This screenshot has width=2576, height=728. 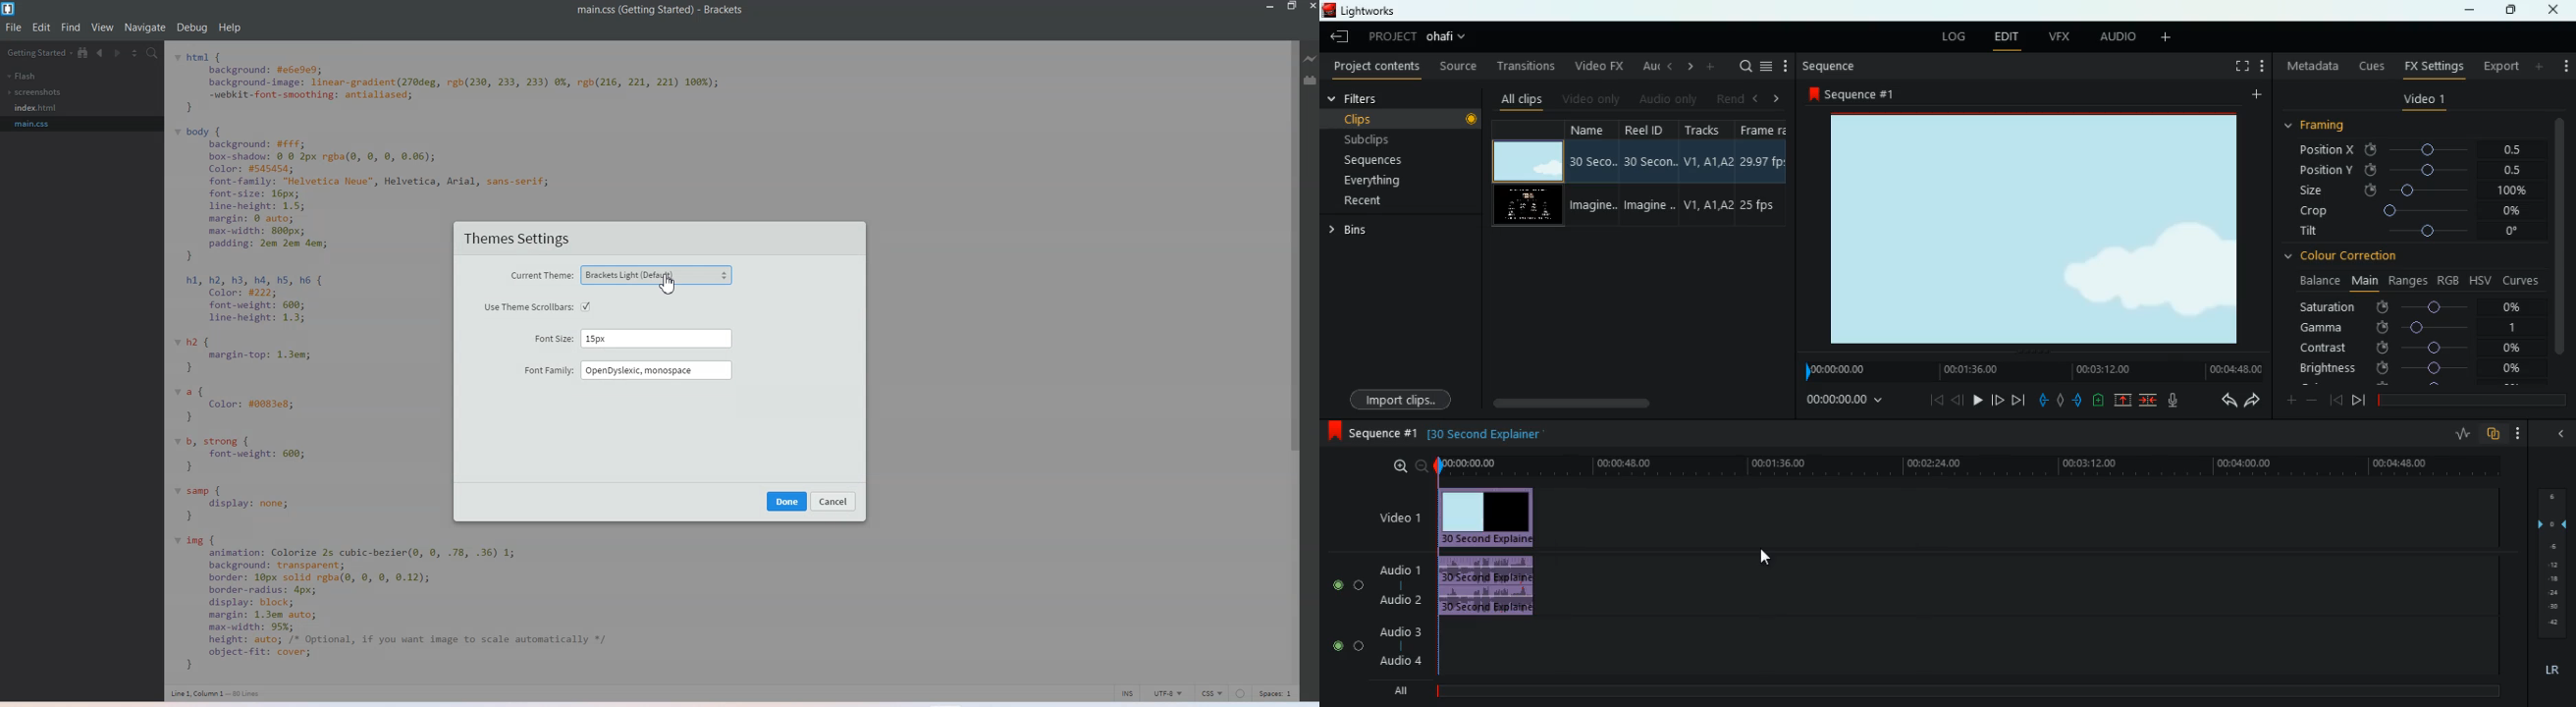 I want to click on Current Theme, so click(x=620, y=276).